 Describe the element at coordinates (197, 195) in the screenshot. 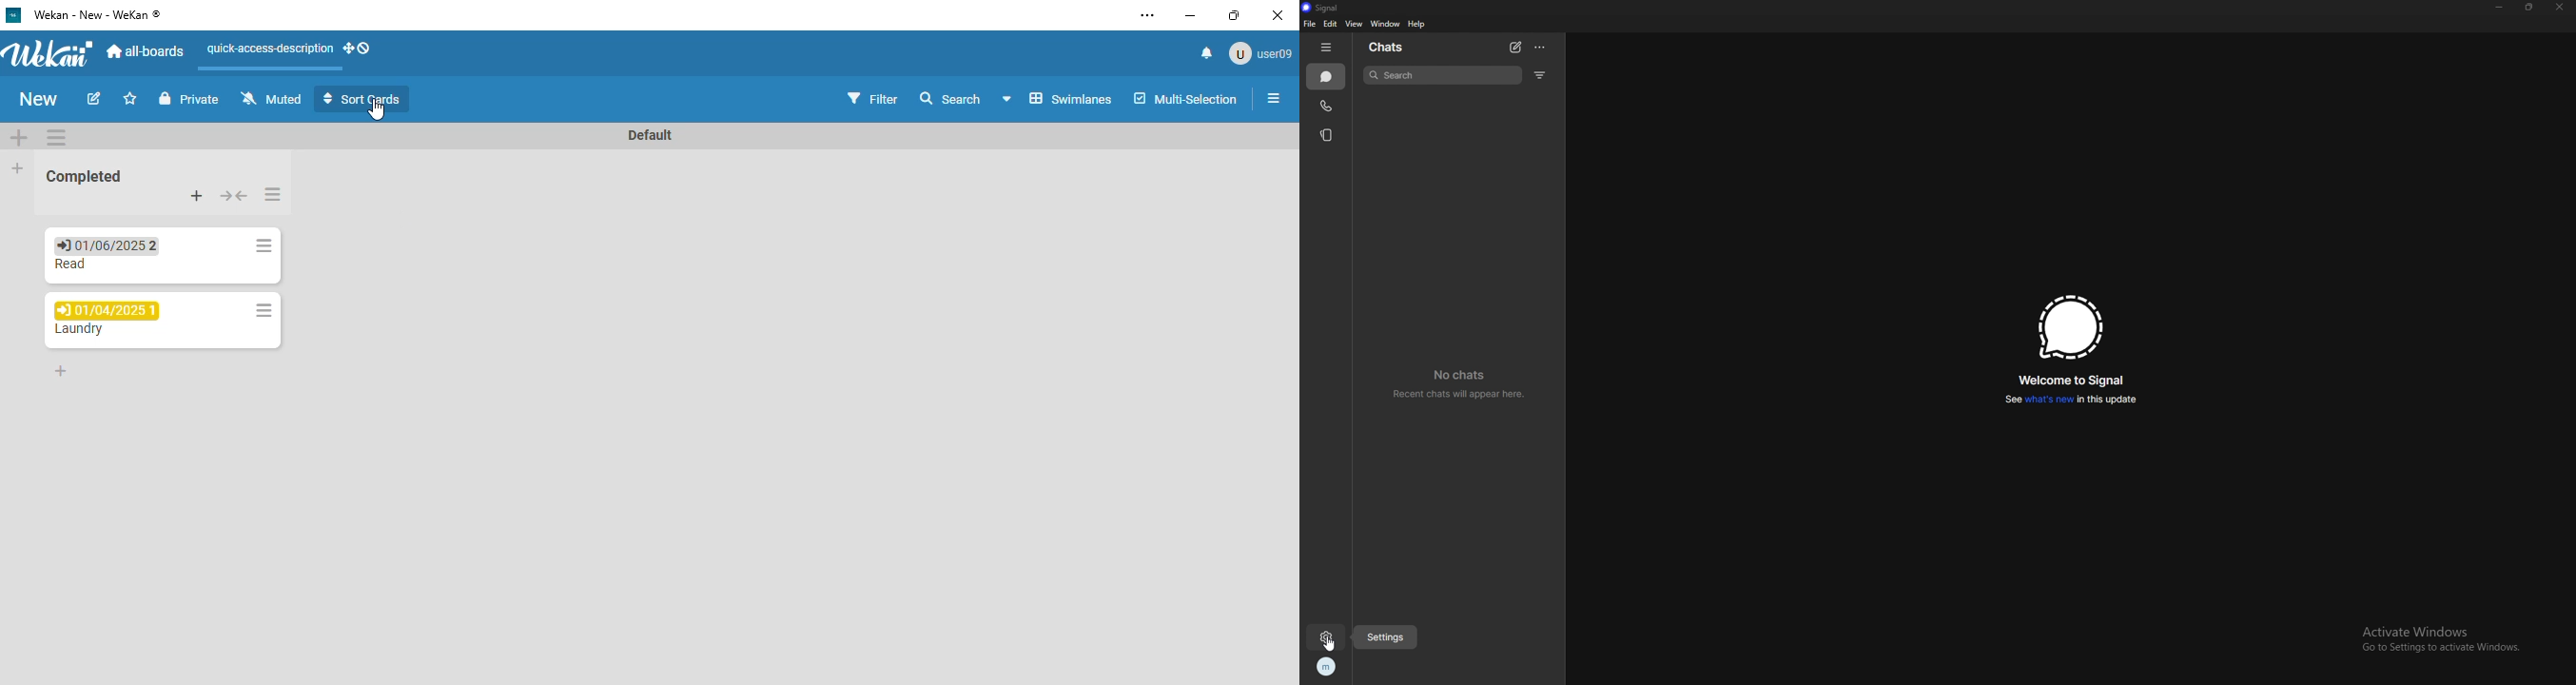

I see `add card to top of list` at that location.